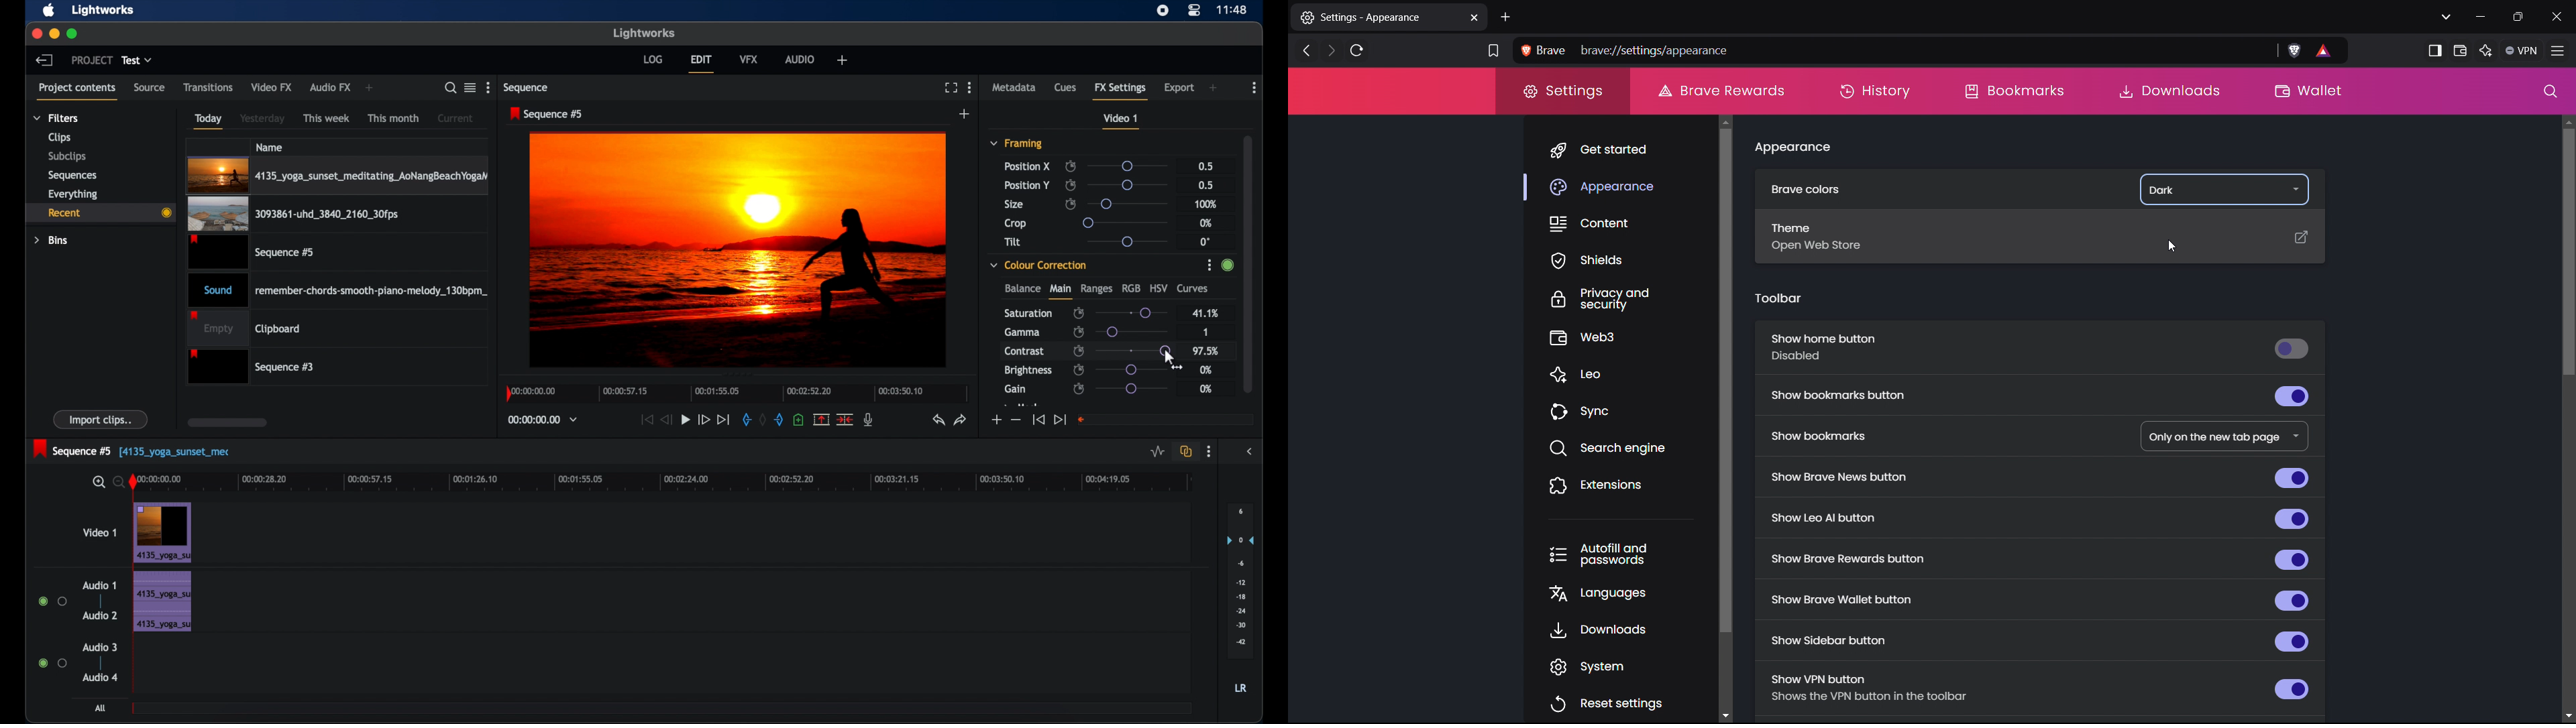  What do you see at coordinates (50, 11) in the screenshot?
I see `apple icon` at bounding box center [50, 11].